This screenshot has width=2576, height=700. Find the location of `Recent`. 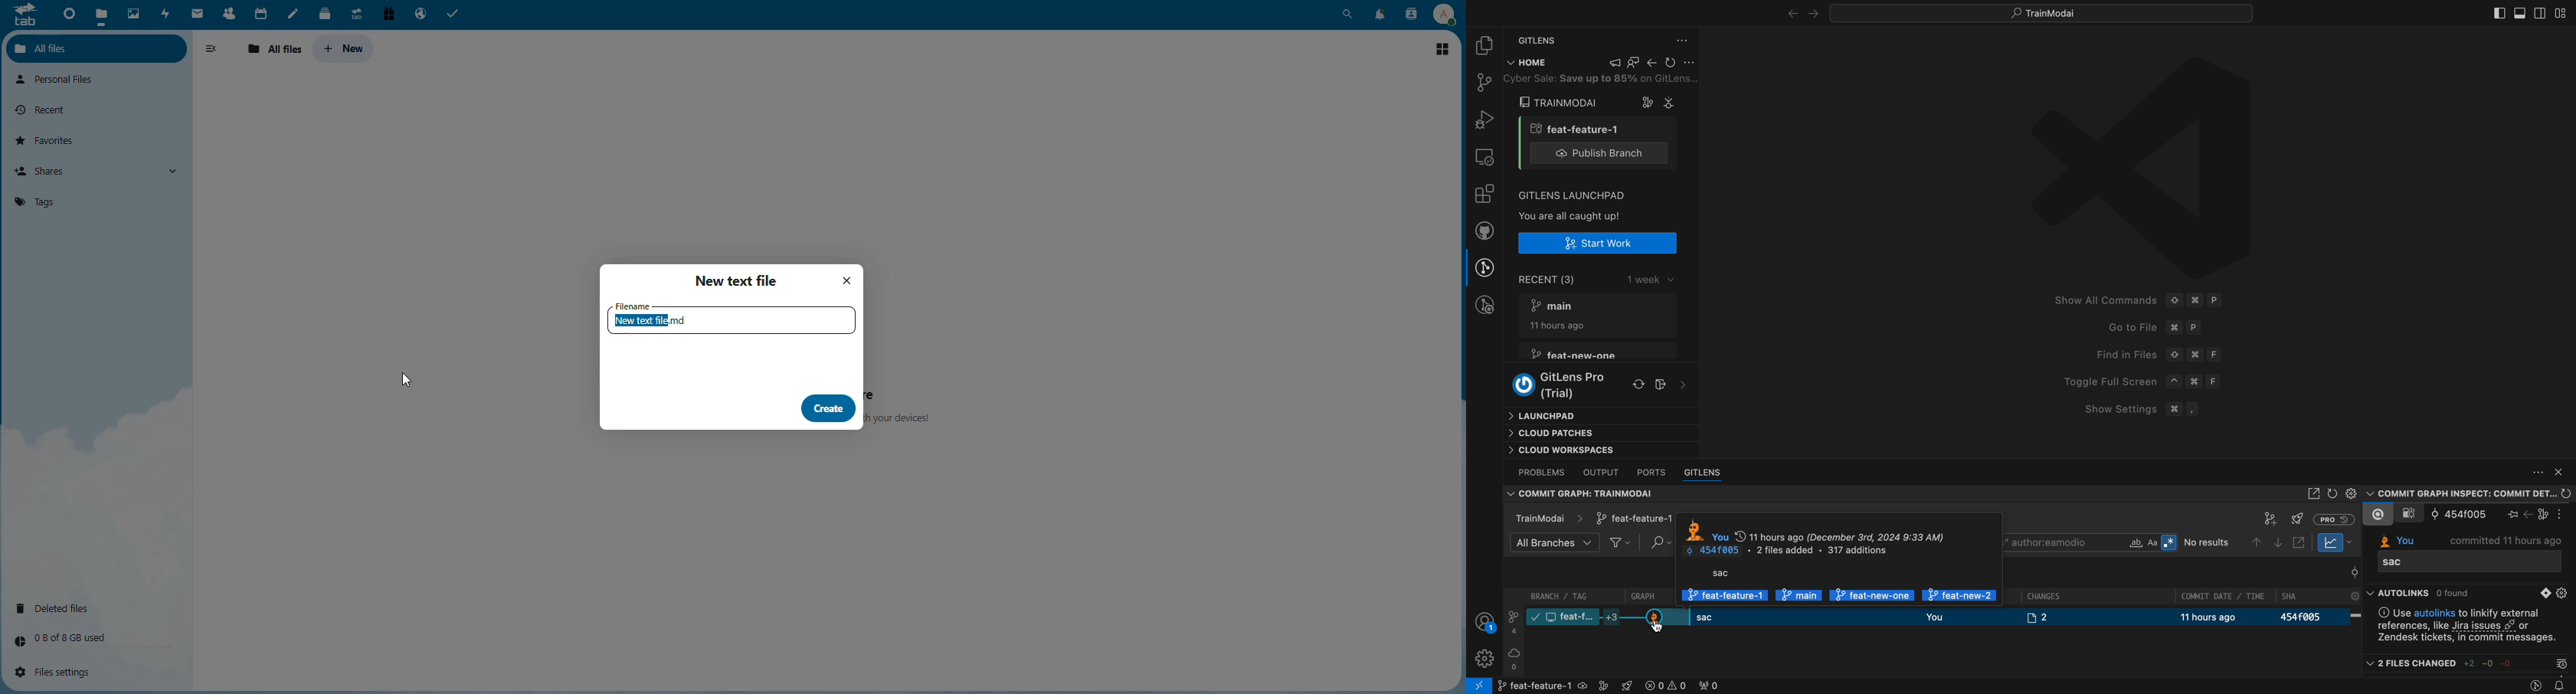

Recent is located at coordinates (47, 109).